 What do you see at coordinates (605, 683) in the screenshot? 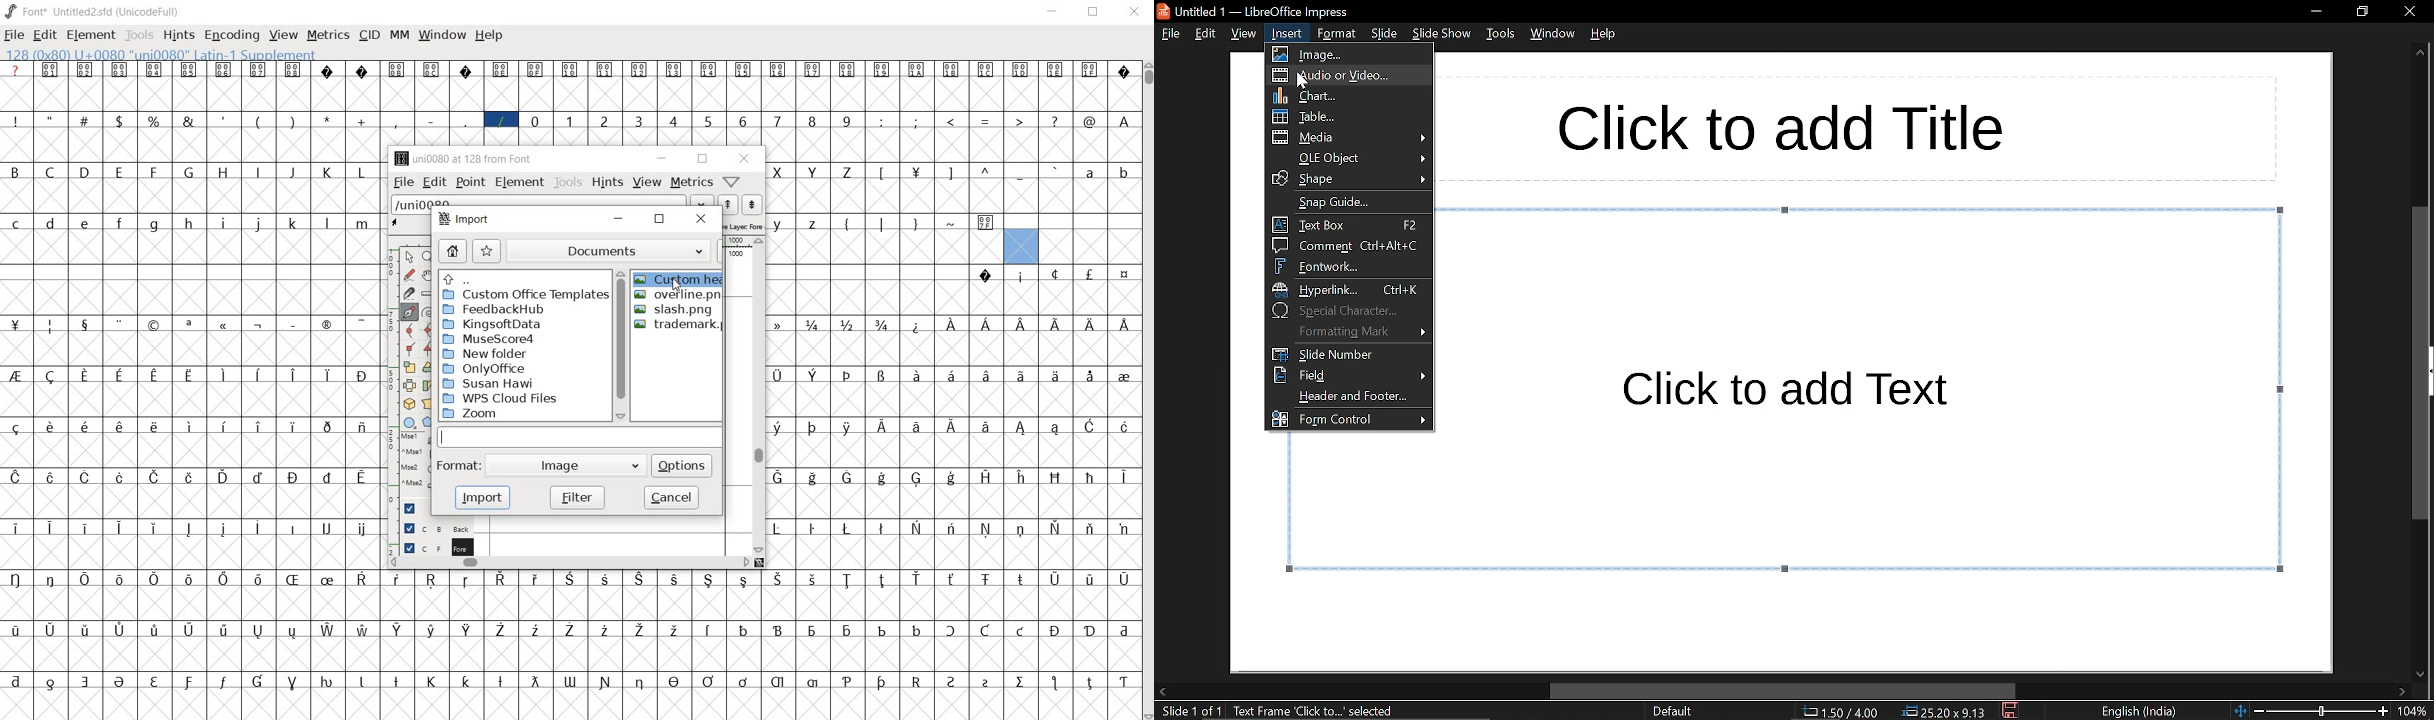
I see `glyph` at bounding box center [605, 683].